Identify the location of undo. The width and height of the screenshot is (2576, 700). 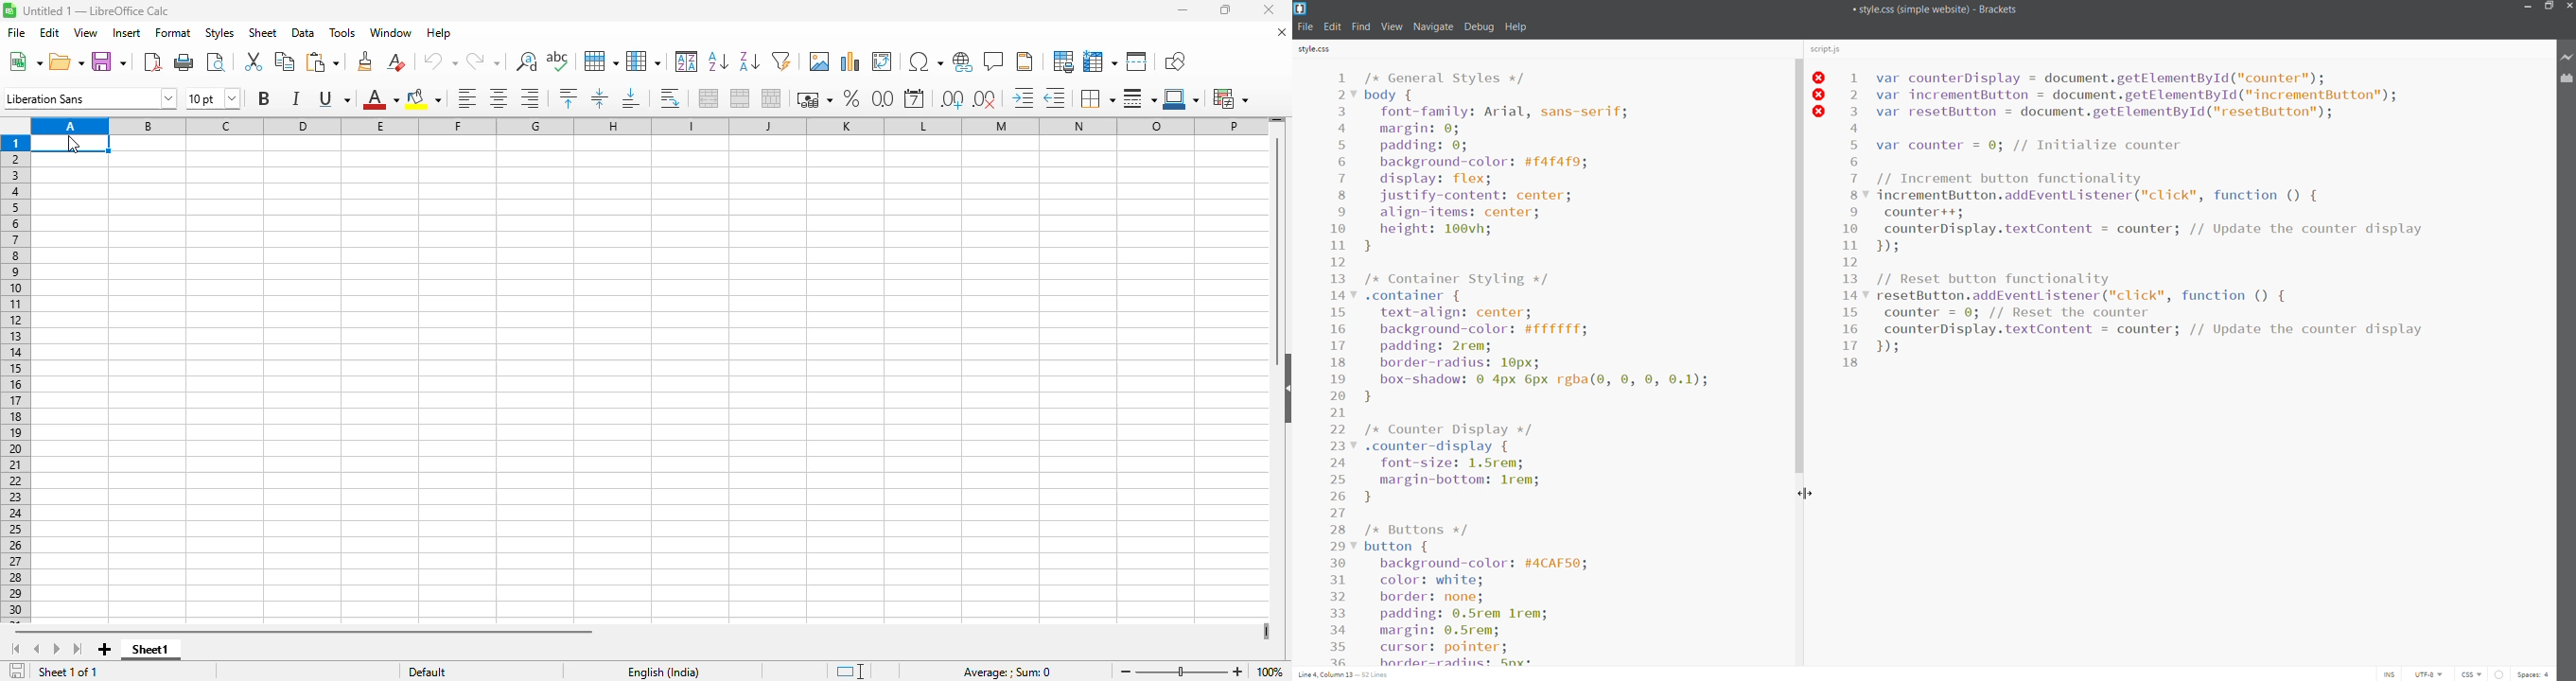
(439, 61).